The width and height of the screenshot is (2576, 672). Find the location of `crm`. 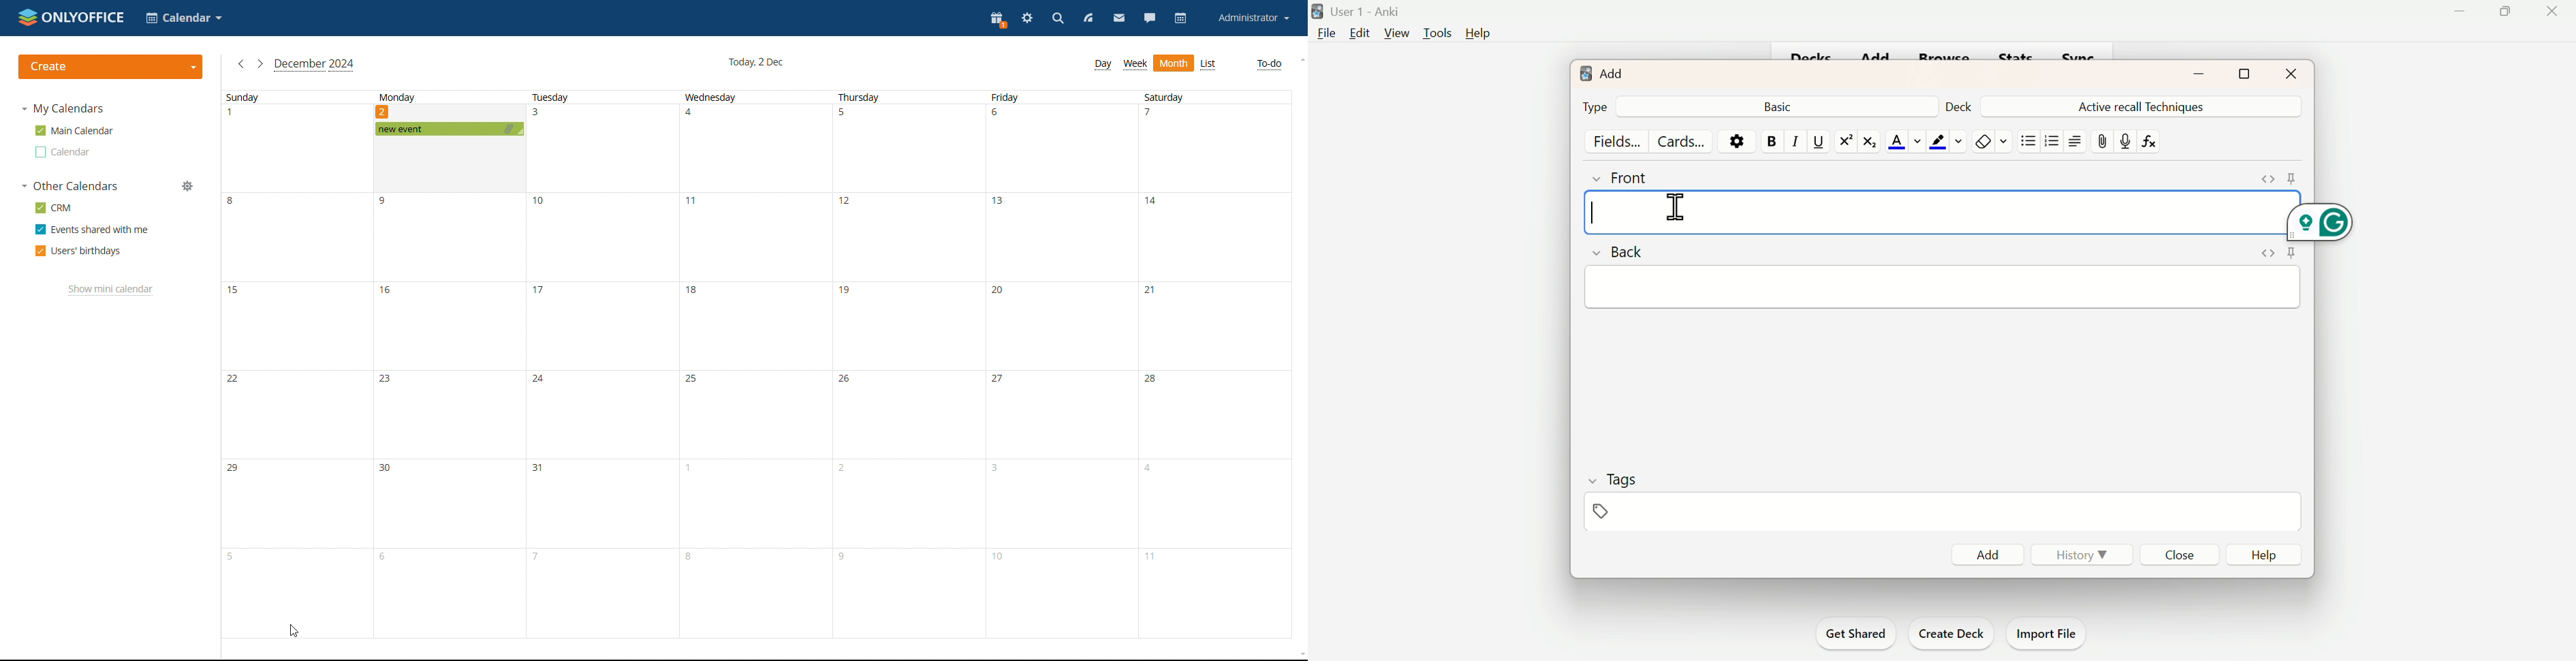

crm is located at coordinates (52, 207).